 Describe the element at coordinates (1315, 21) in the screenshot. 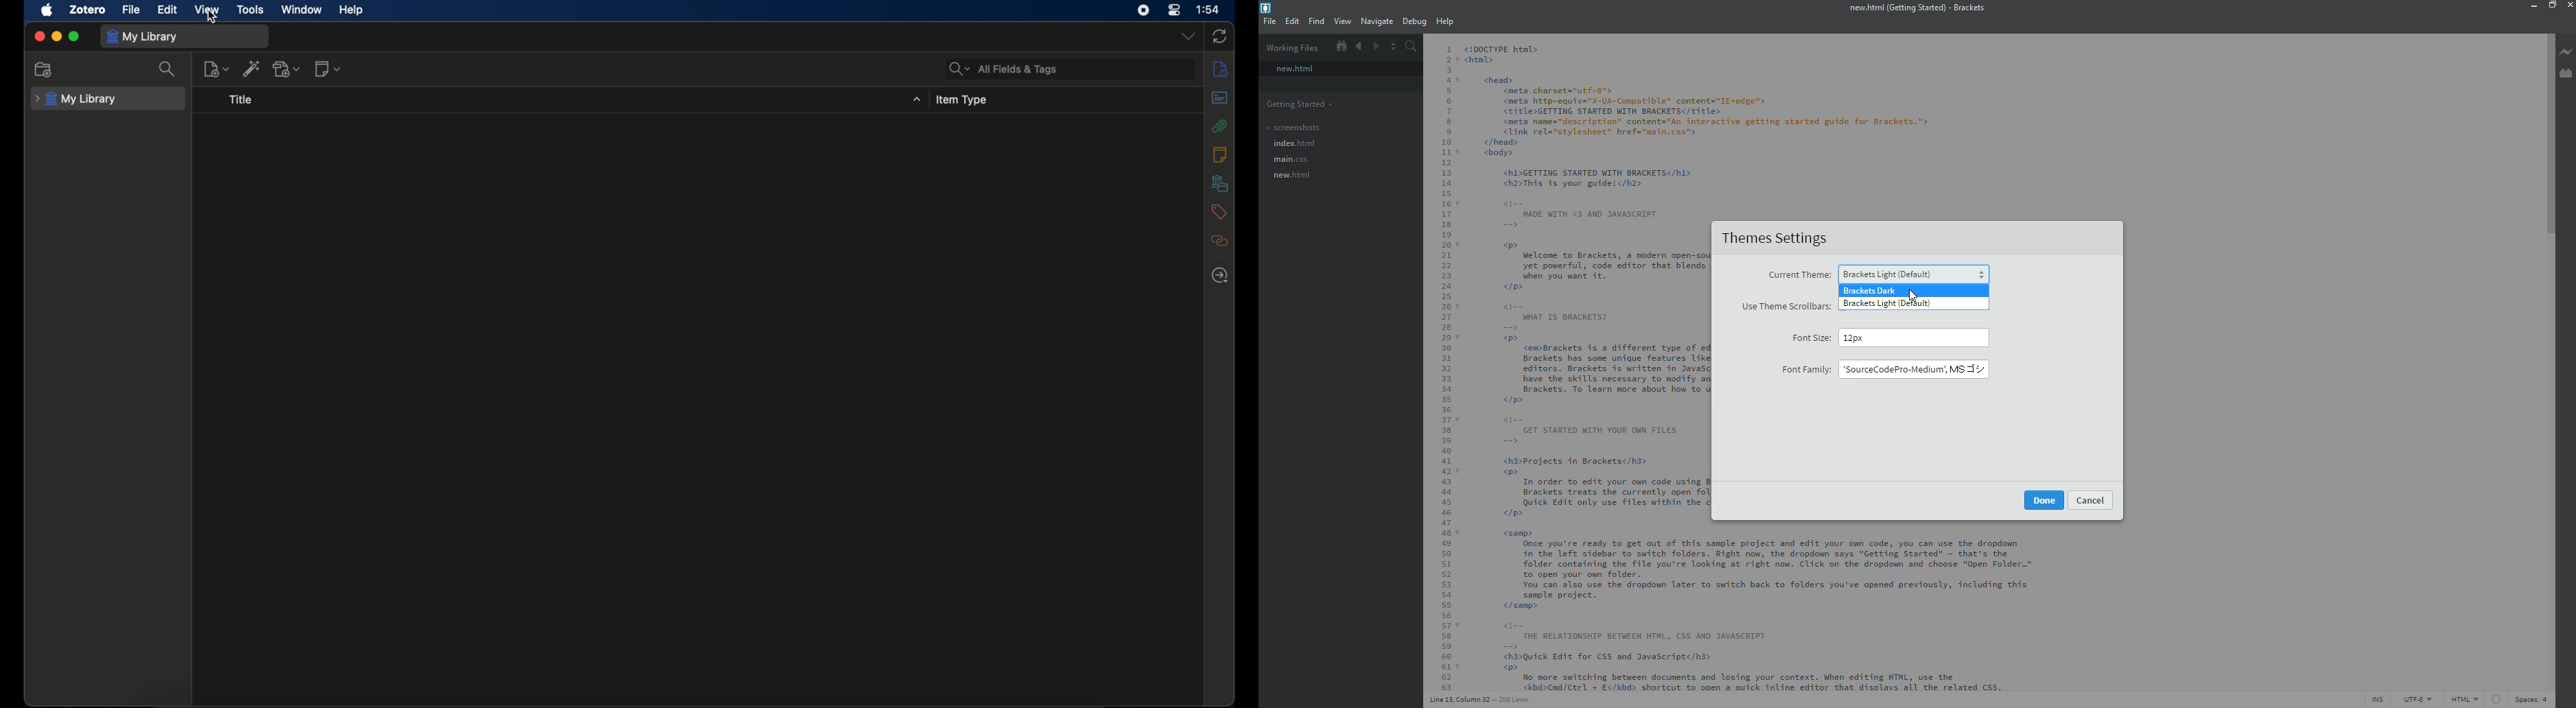

I see `find` at that location.